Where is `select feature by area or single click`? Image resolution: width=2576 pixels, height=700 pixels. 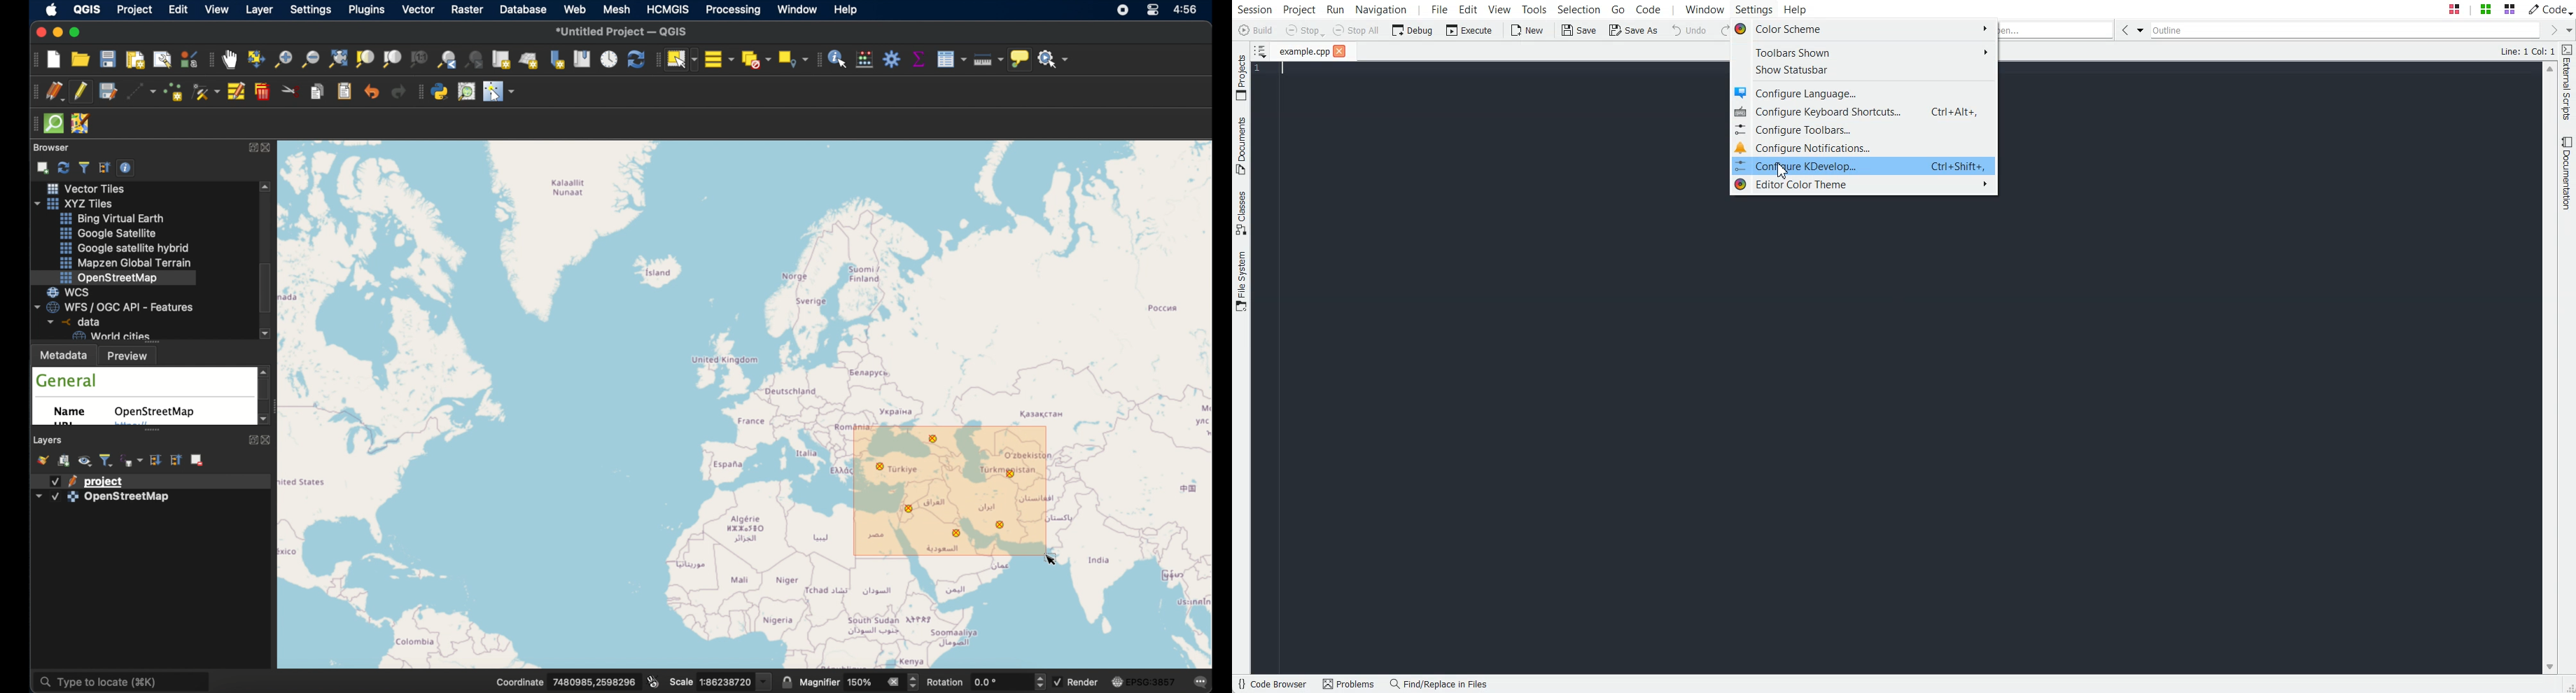
select feature by area or single click is located at coordinates (681, 58).